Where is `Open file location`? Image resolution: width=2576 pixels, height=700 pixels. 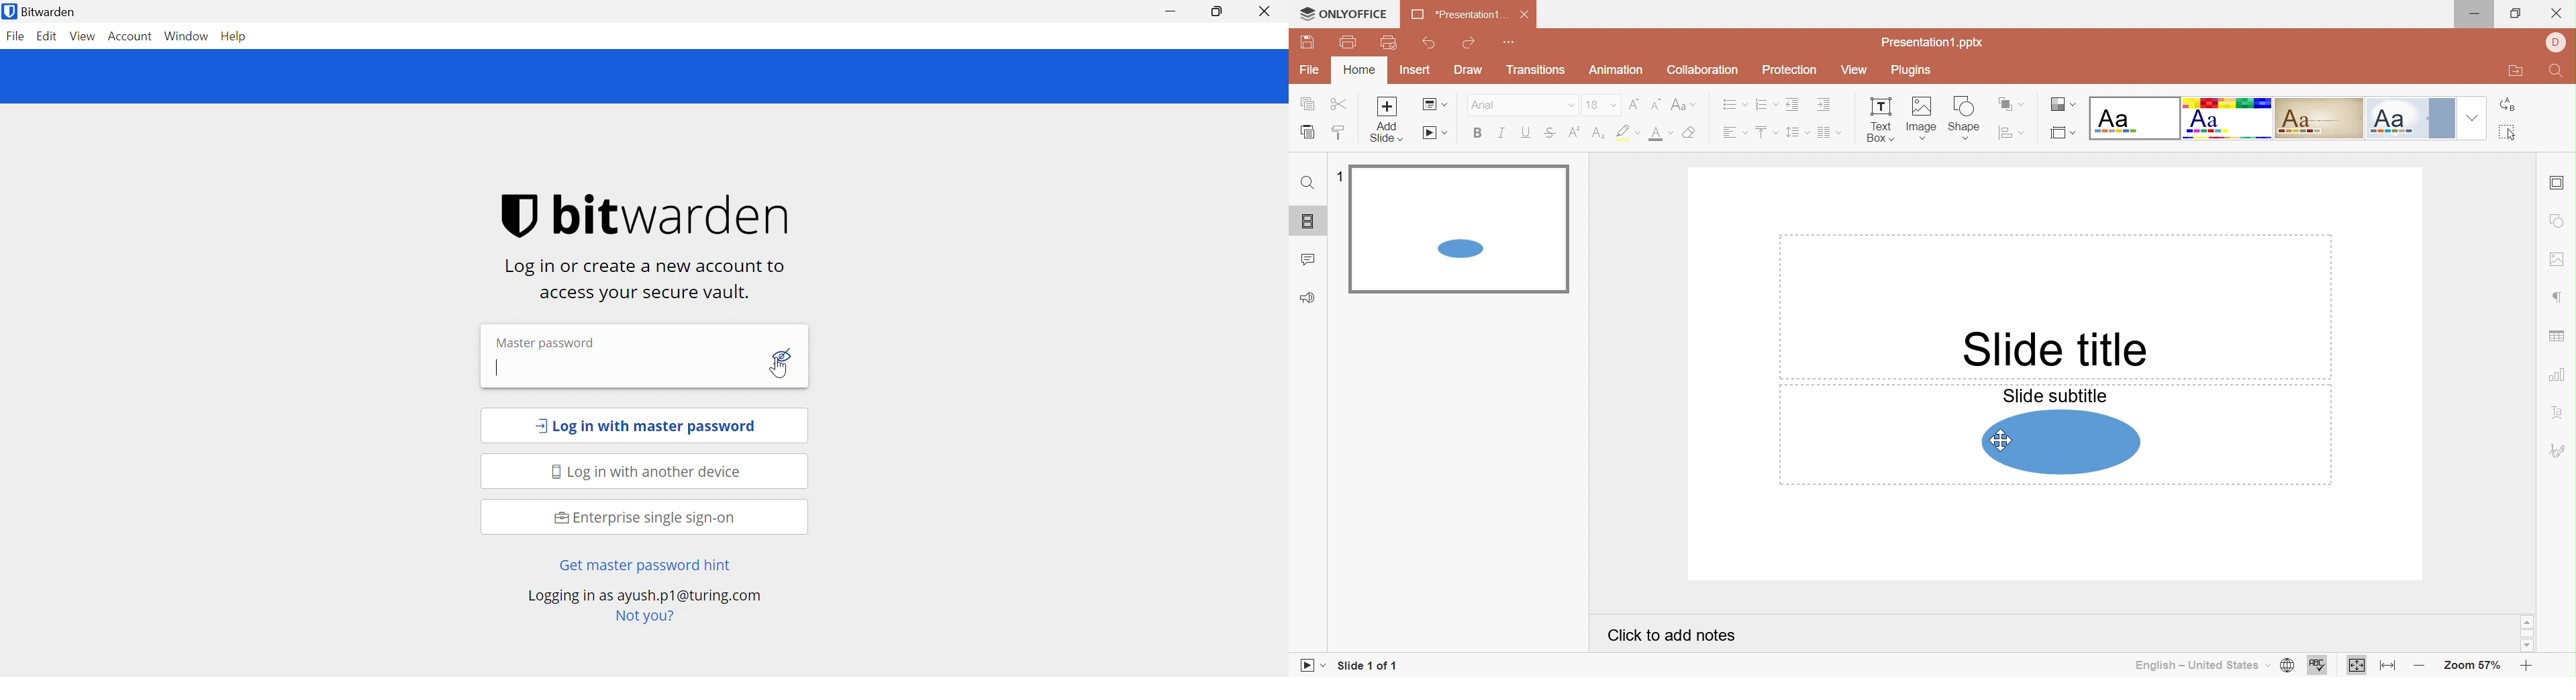 Open file location is located at coordinates (2515, 72).